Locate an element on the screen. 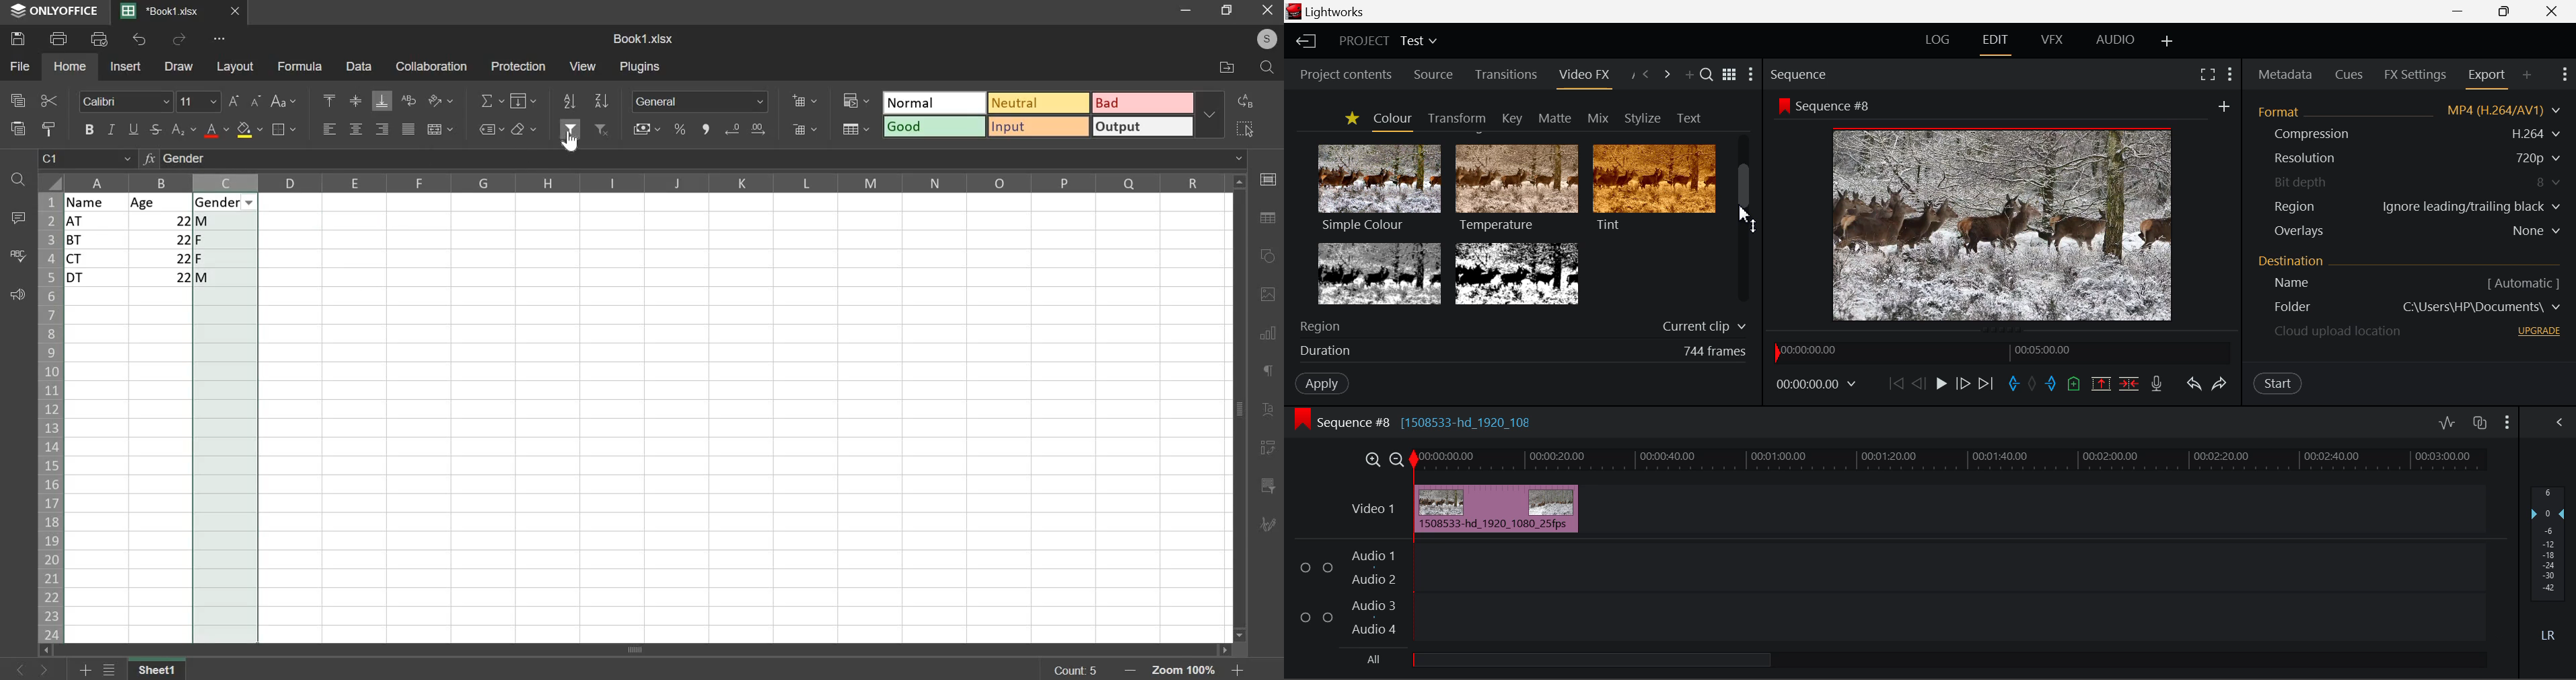  F is located at coordinates (226, 239).